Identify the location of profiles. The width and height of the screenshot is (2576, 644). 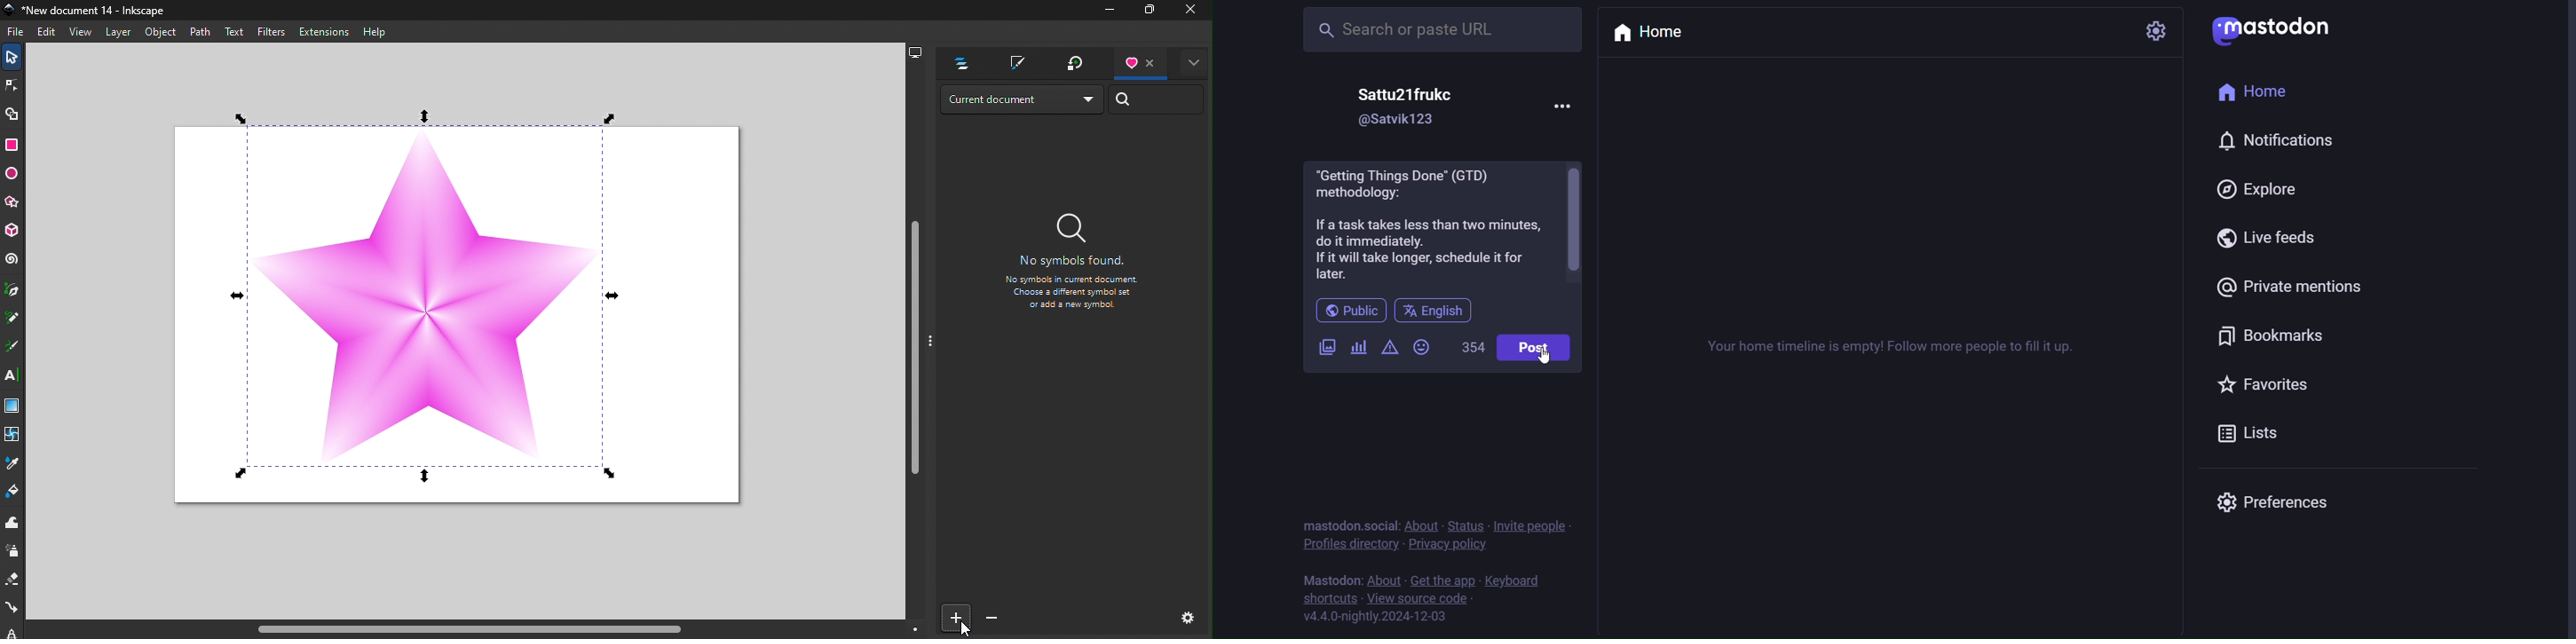
(1351, 545).